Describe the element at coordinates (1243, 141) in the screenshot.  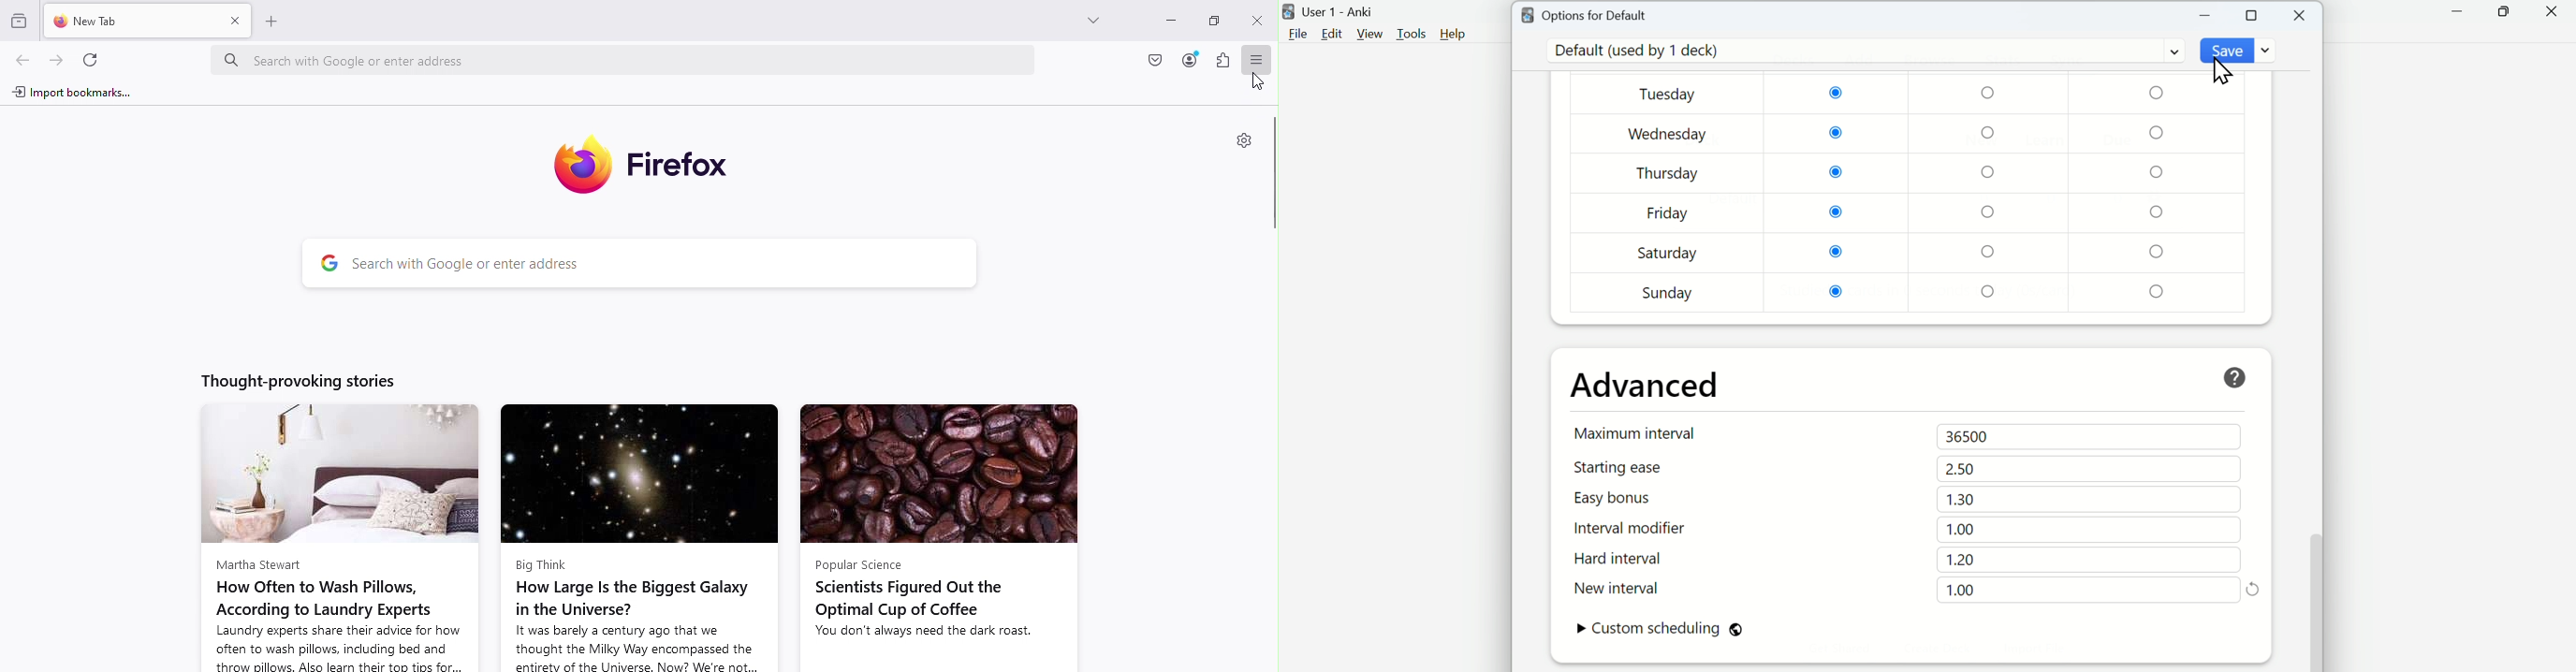
I see `Personalize new tab` at that location.